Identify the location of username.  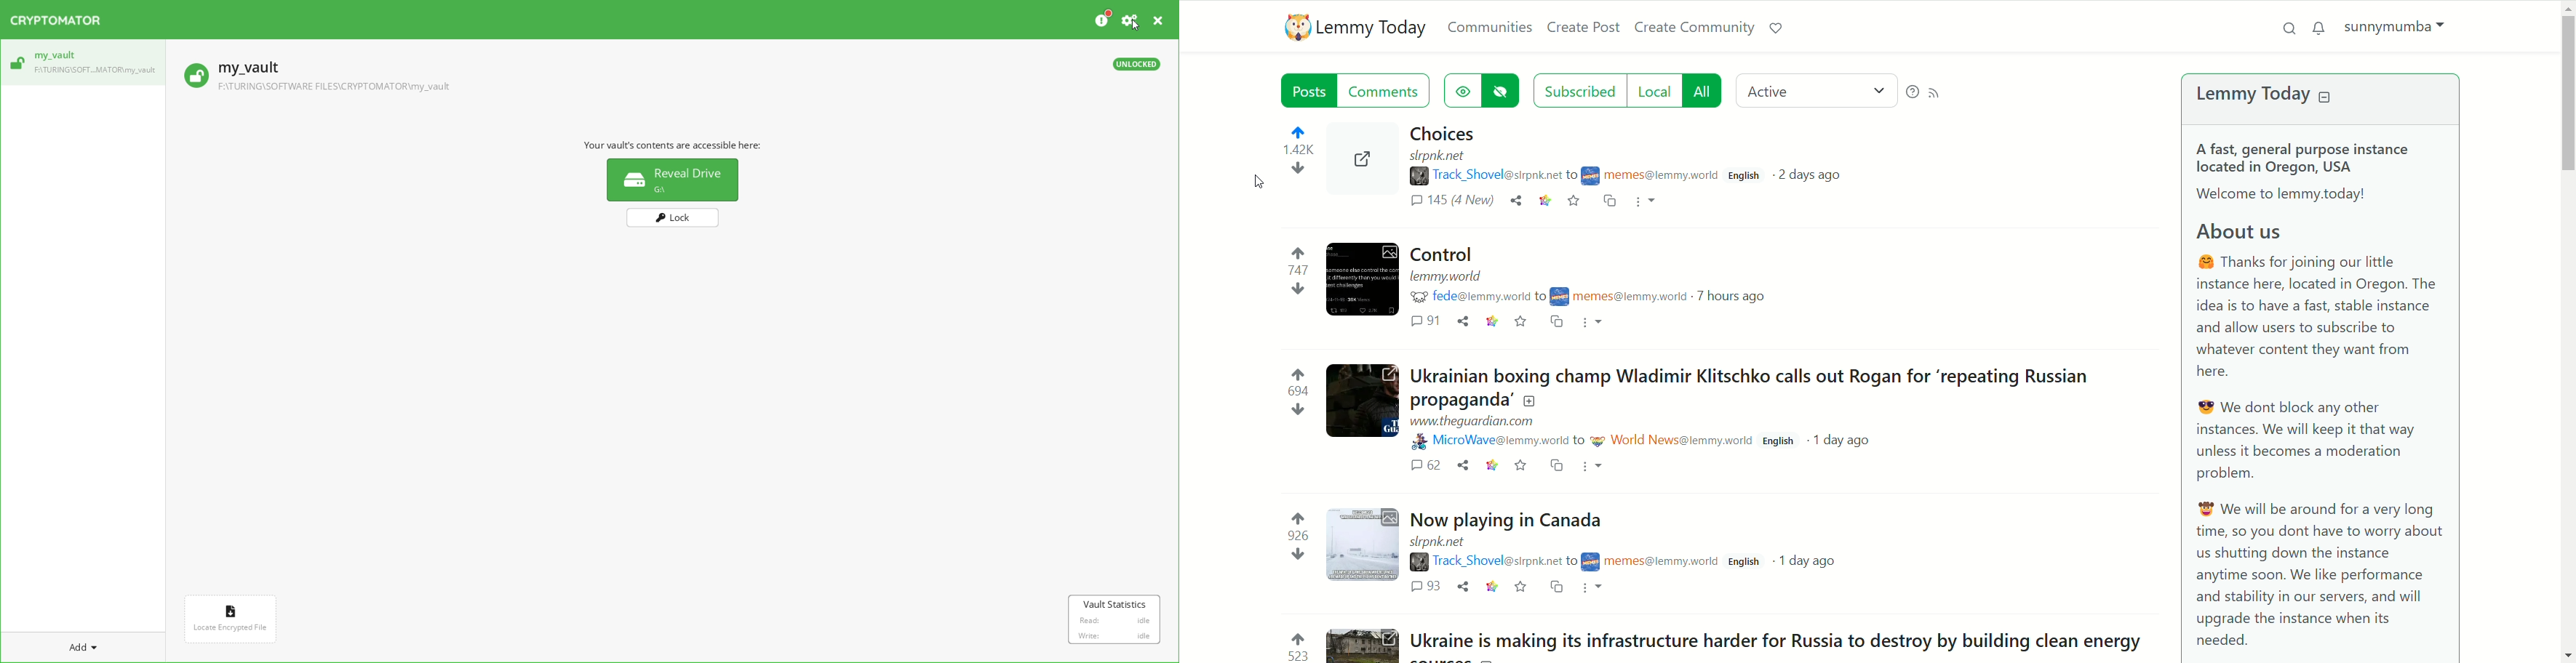
(1683, 438).